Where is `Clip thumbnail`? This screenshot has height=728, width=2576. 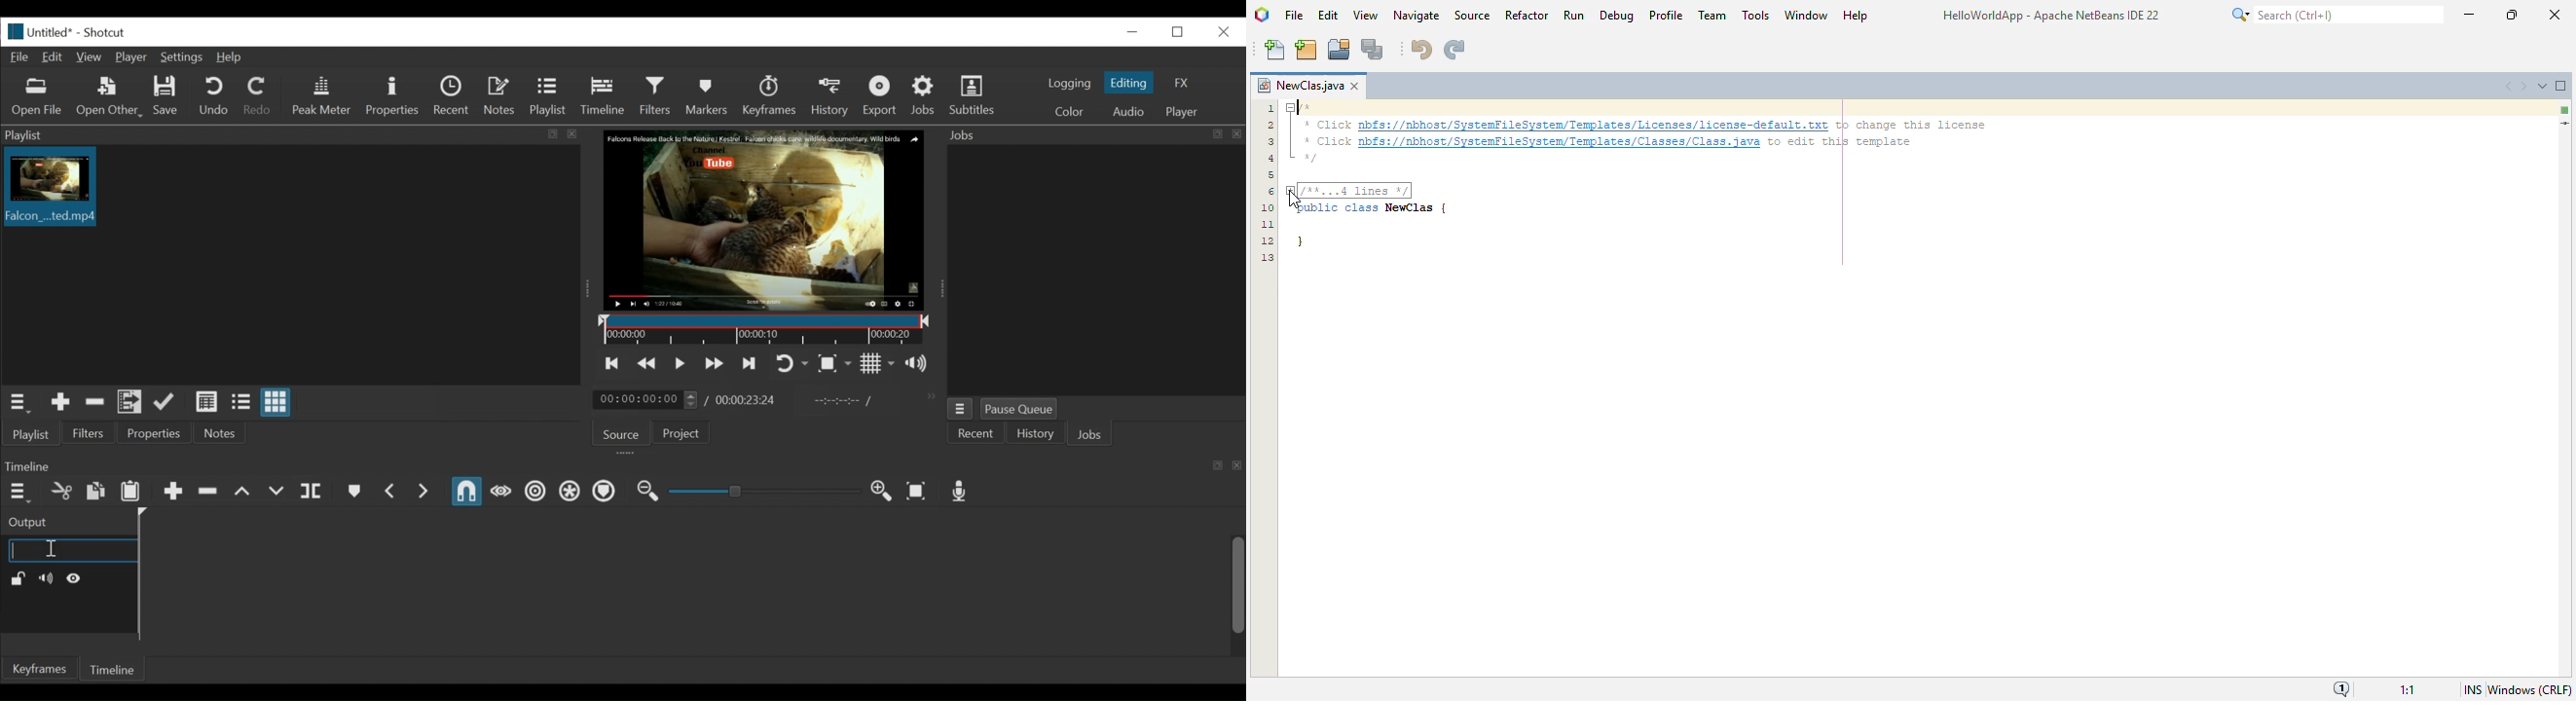
Clip thumbnail is located at coordinates (288, 265).